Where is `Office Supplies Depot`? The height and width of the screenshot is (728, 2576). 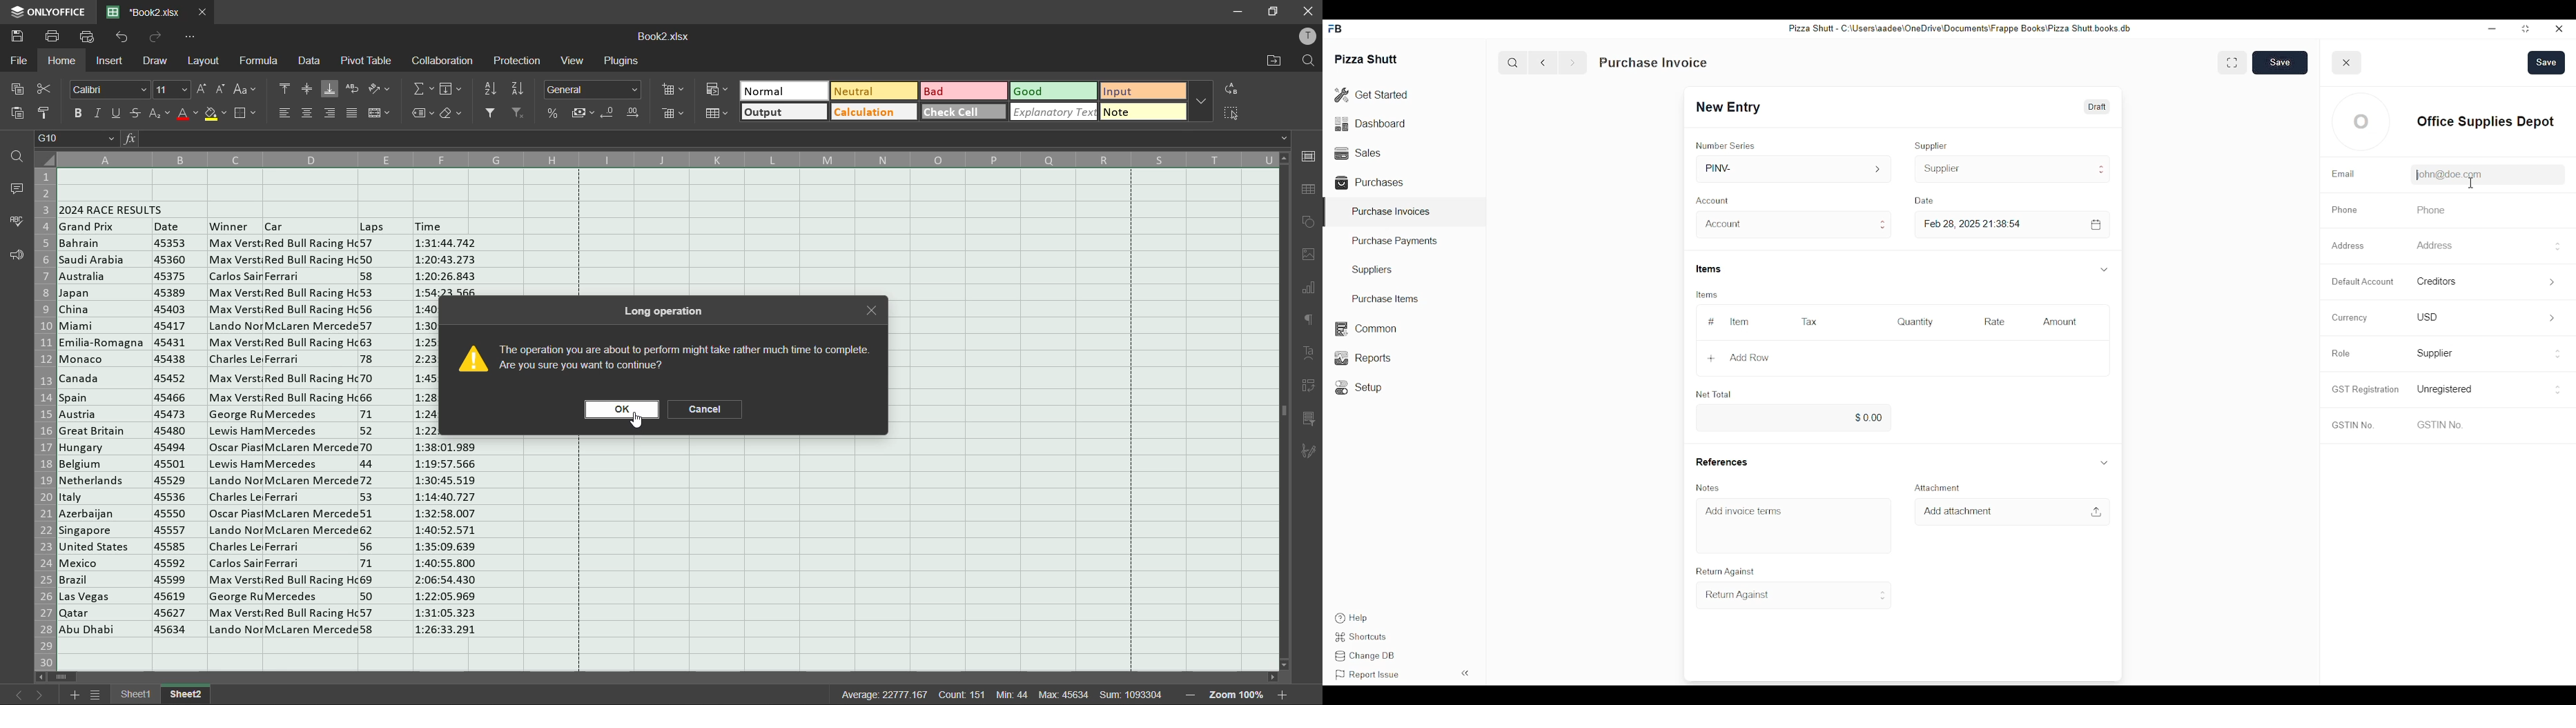 Office Supplies Depot is located at coordinates (2485, 121).